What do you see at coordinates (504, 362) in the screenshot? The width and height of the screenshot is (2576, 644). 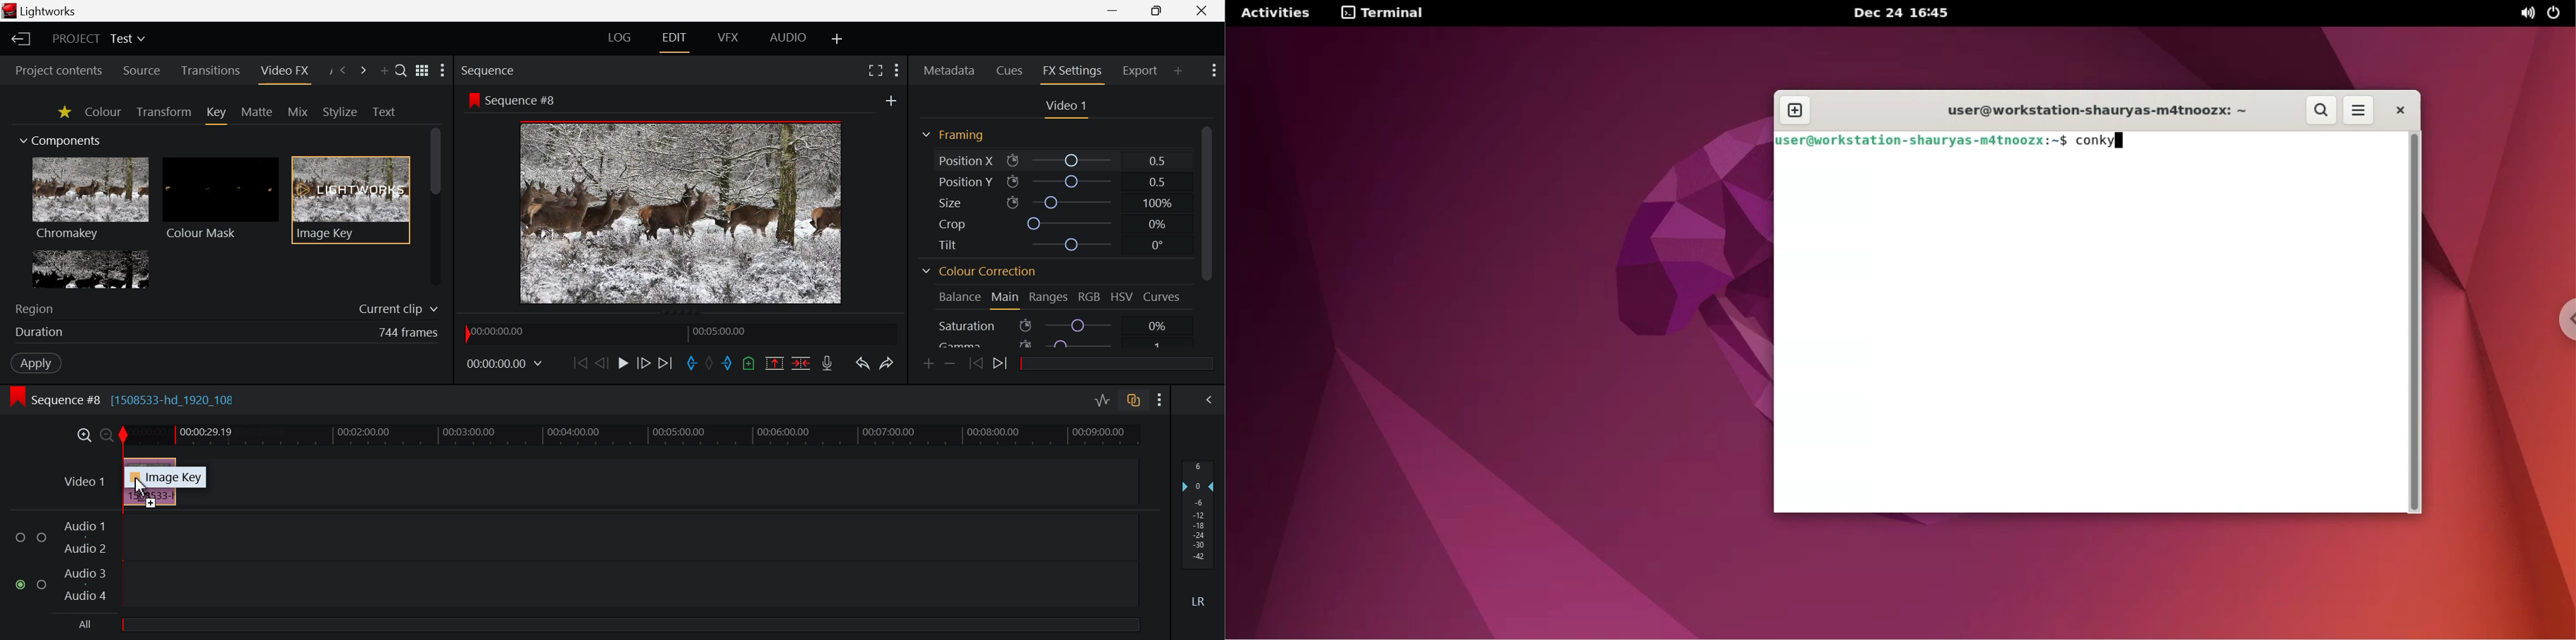 I see `00:00:00:00` at bounding box center [504, 362].